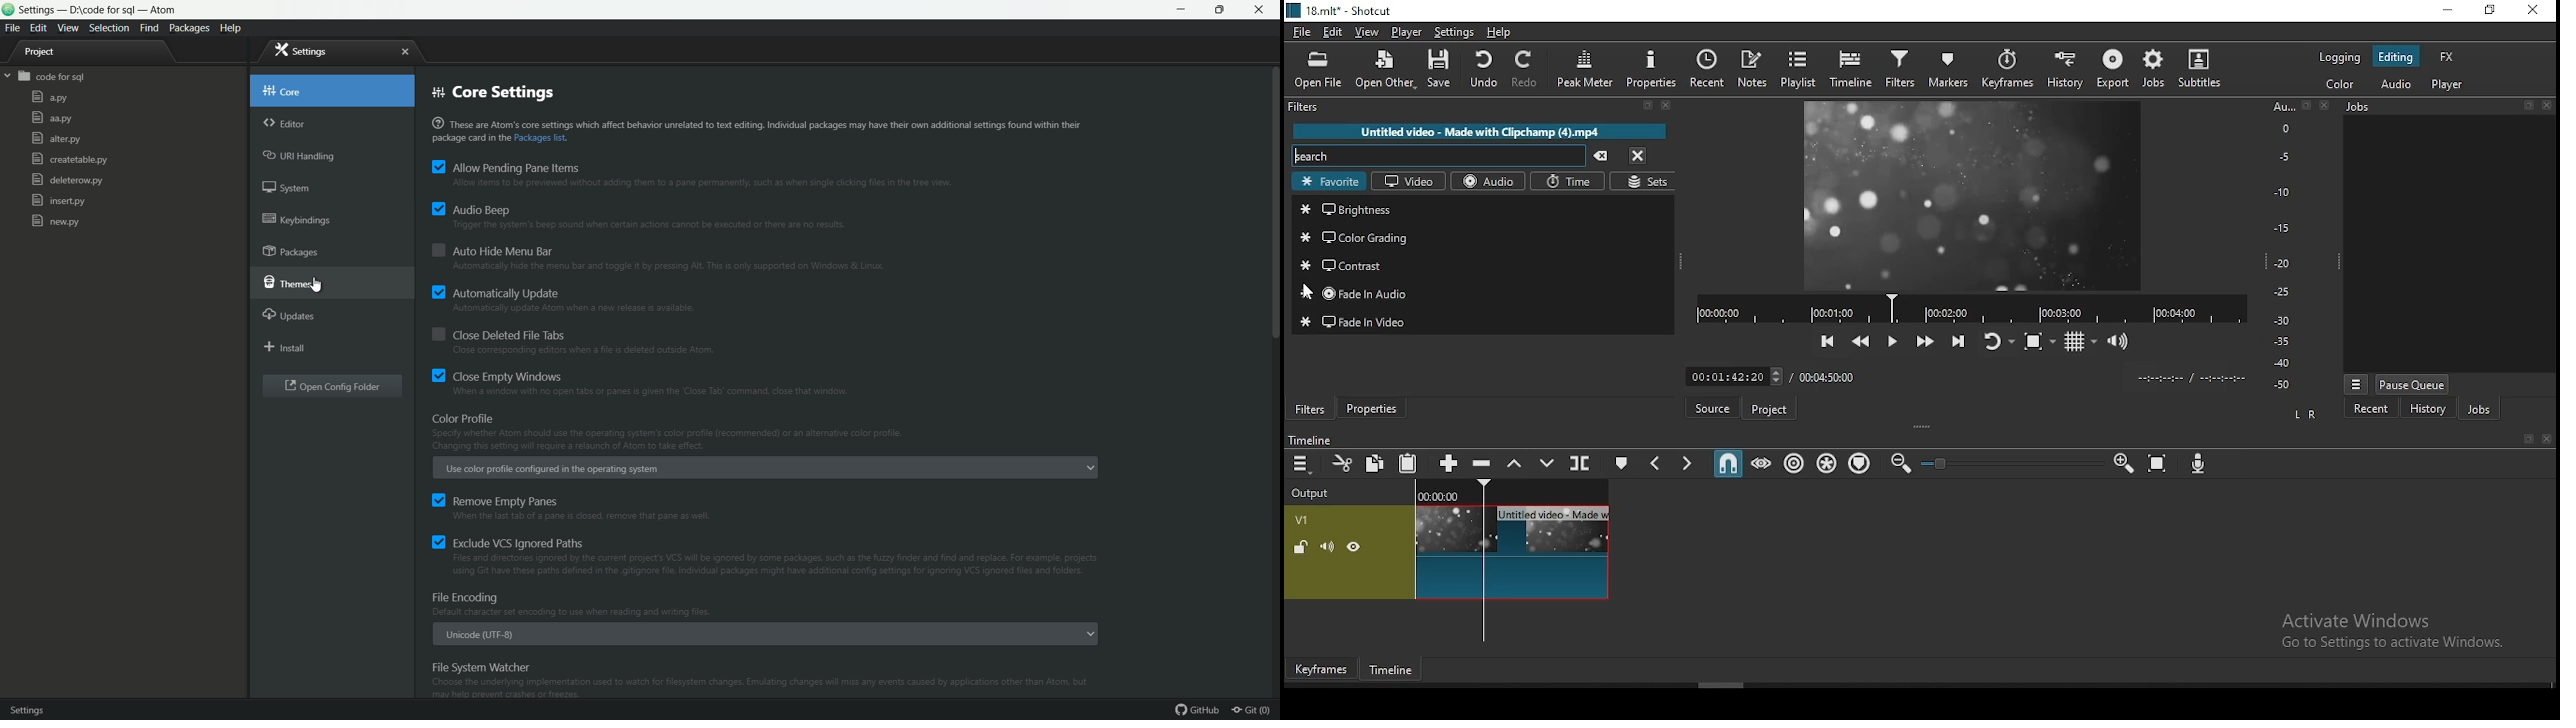 The width and height of the screenshot is (2576, 728). What do you see at coordinates (2289, 246) in the screenshot?
I see `Audio Level` at bounding box center [2289, 246].